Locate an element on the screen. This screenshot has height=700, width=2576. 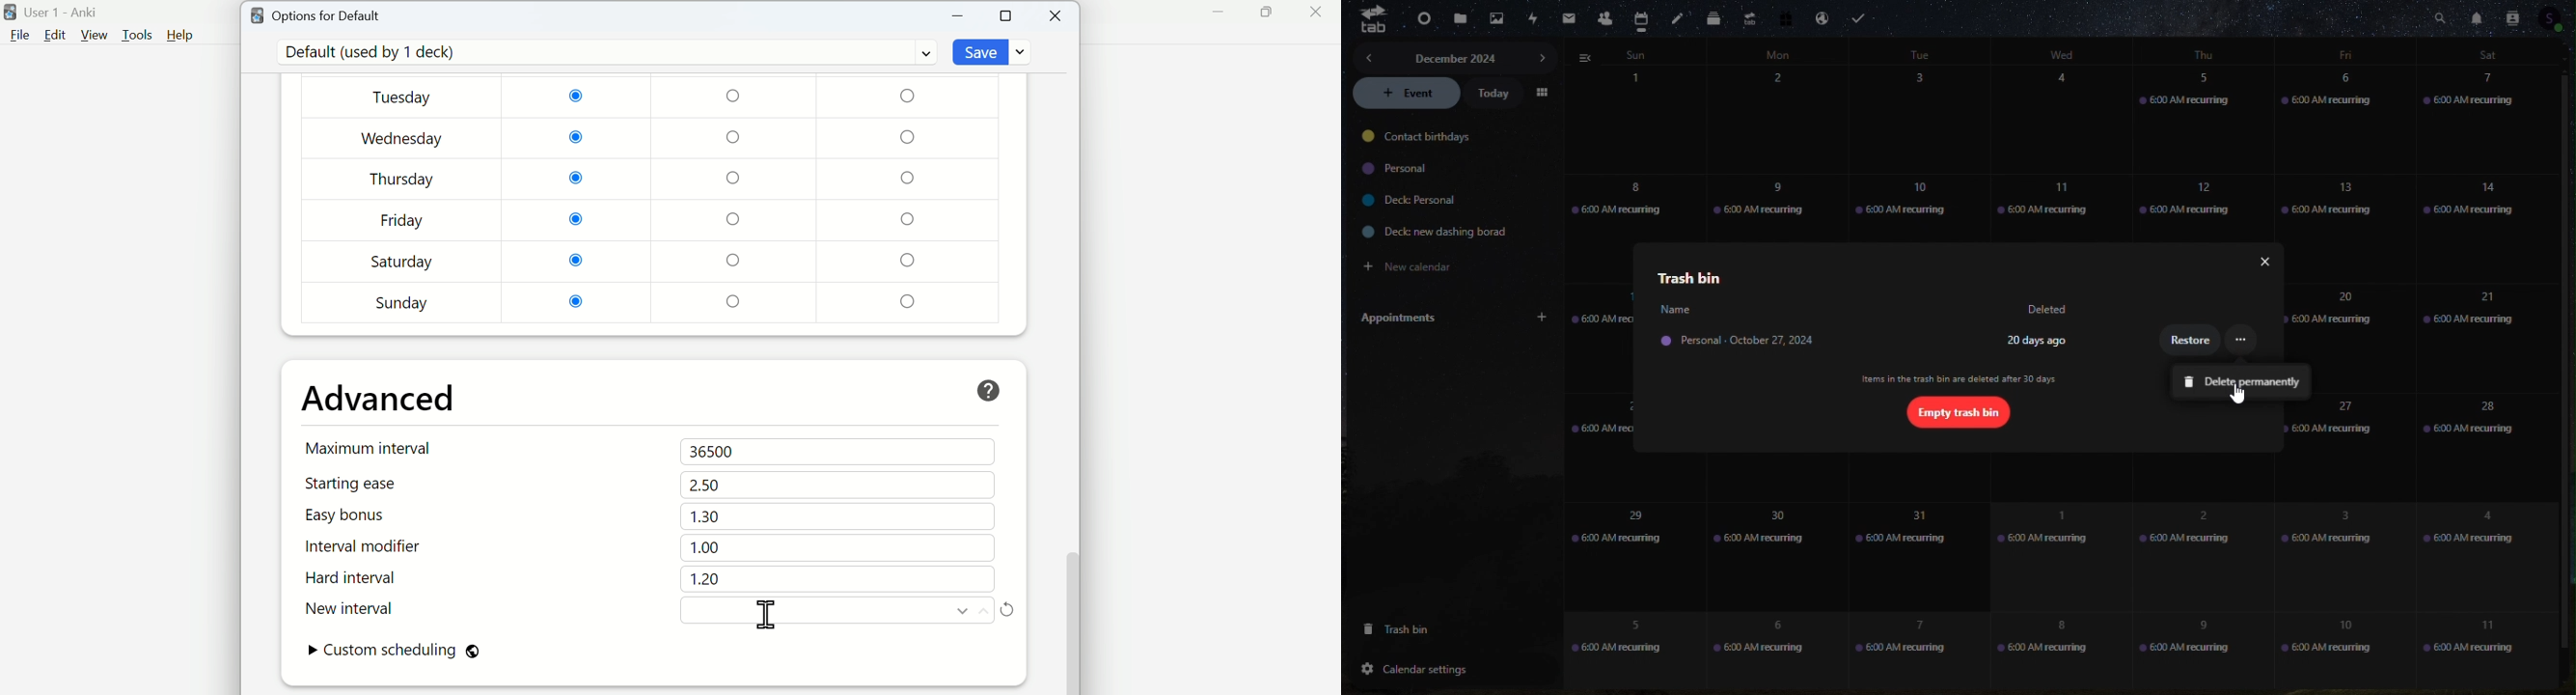
Appointments is located at coordinates (1452, 318).